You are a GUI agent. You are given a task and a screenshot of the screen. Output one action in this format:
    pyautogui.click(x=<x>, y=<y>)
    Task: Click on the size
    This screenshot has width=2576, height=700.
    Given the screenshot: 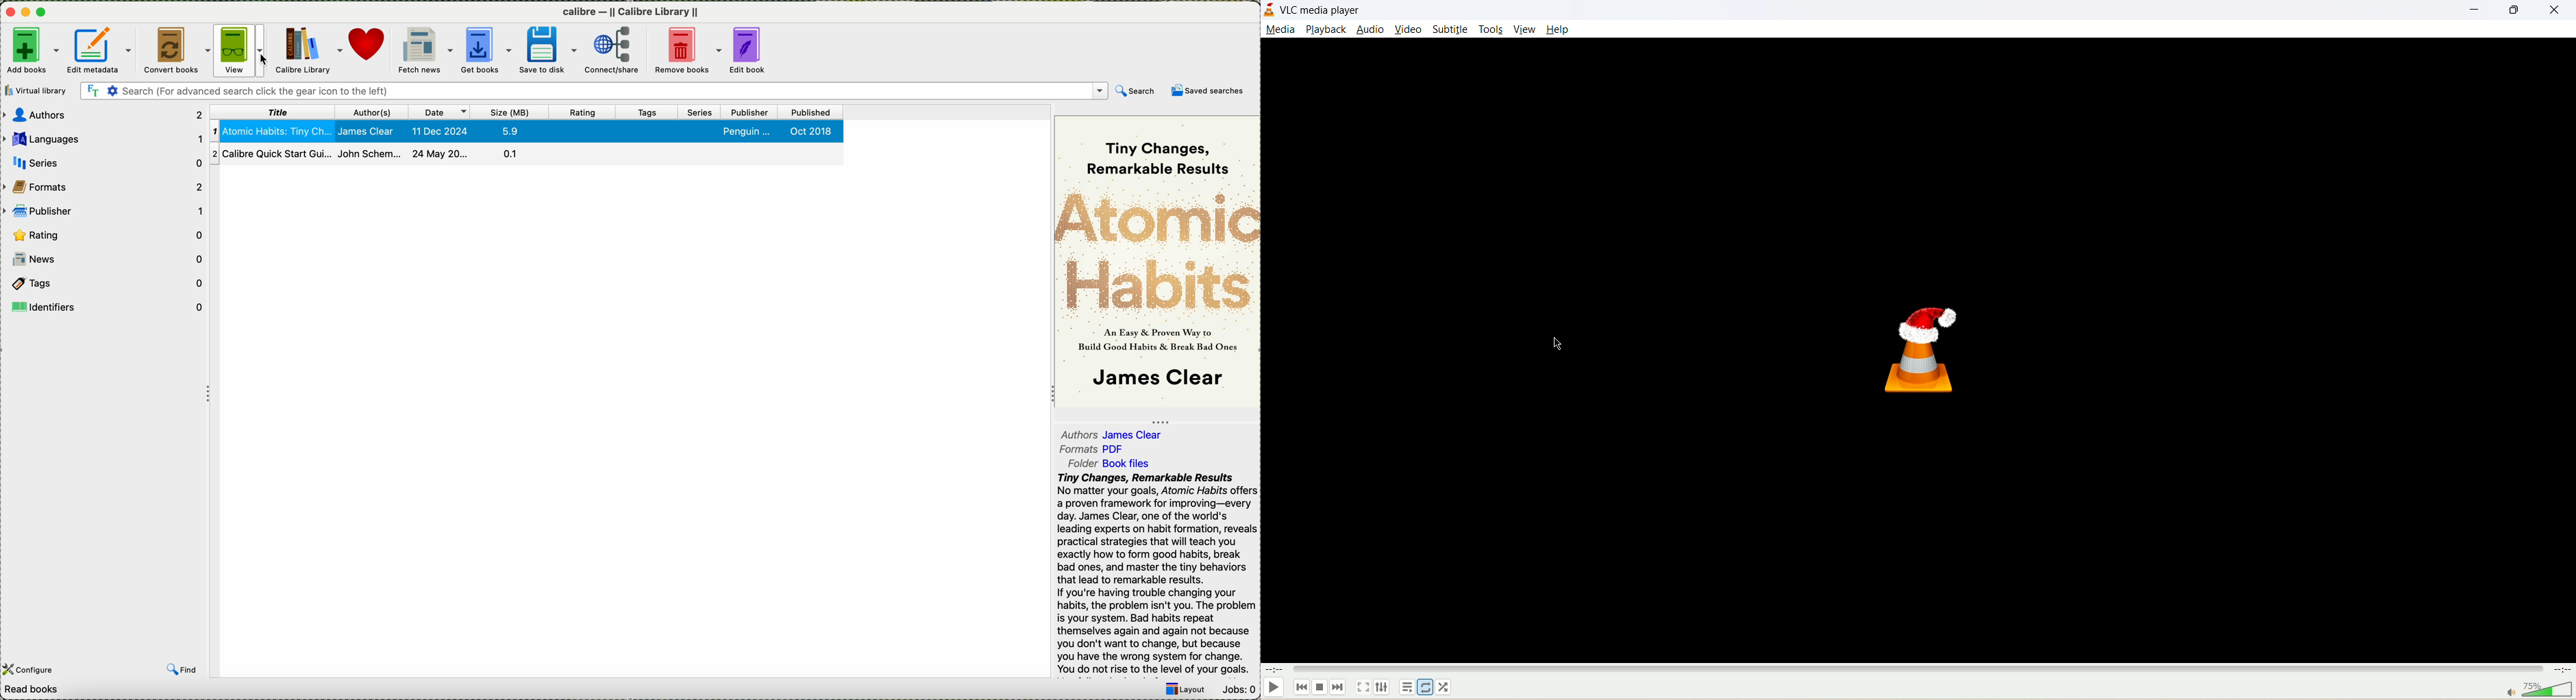 What is the action you would take?
    pyautogui.click(x=511, y=114)
    